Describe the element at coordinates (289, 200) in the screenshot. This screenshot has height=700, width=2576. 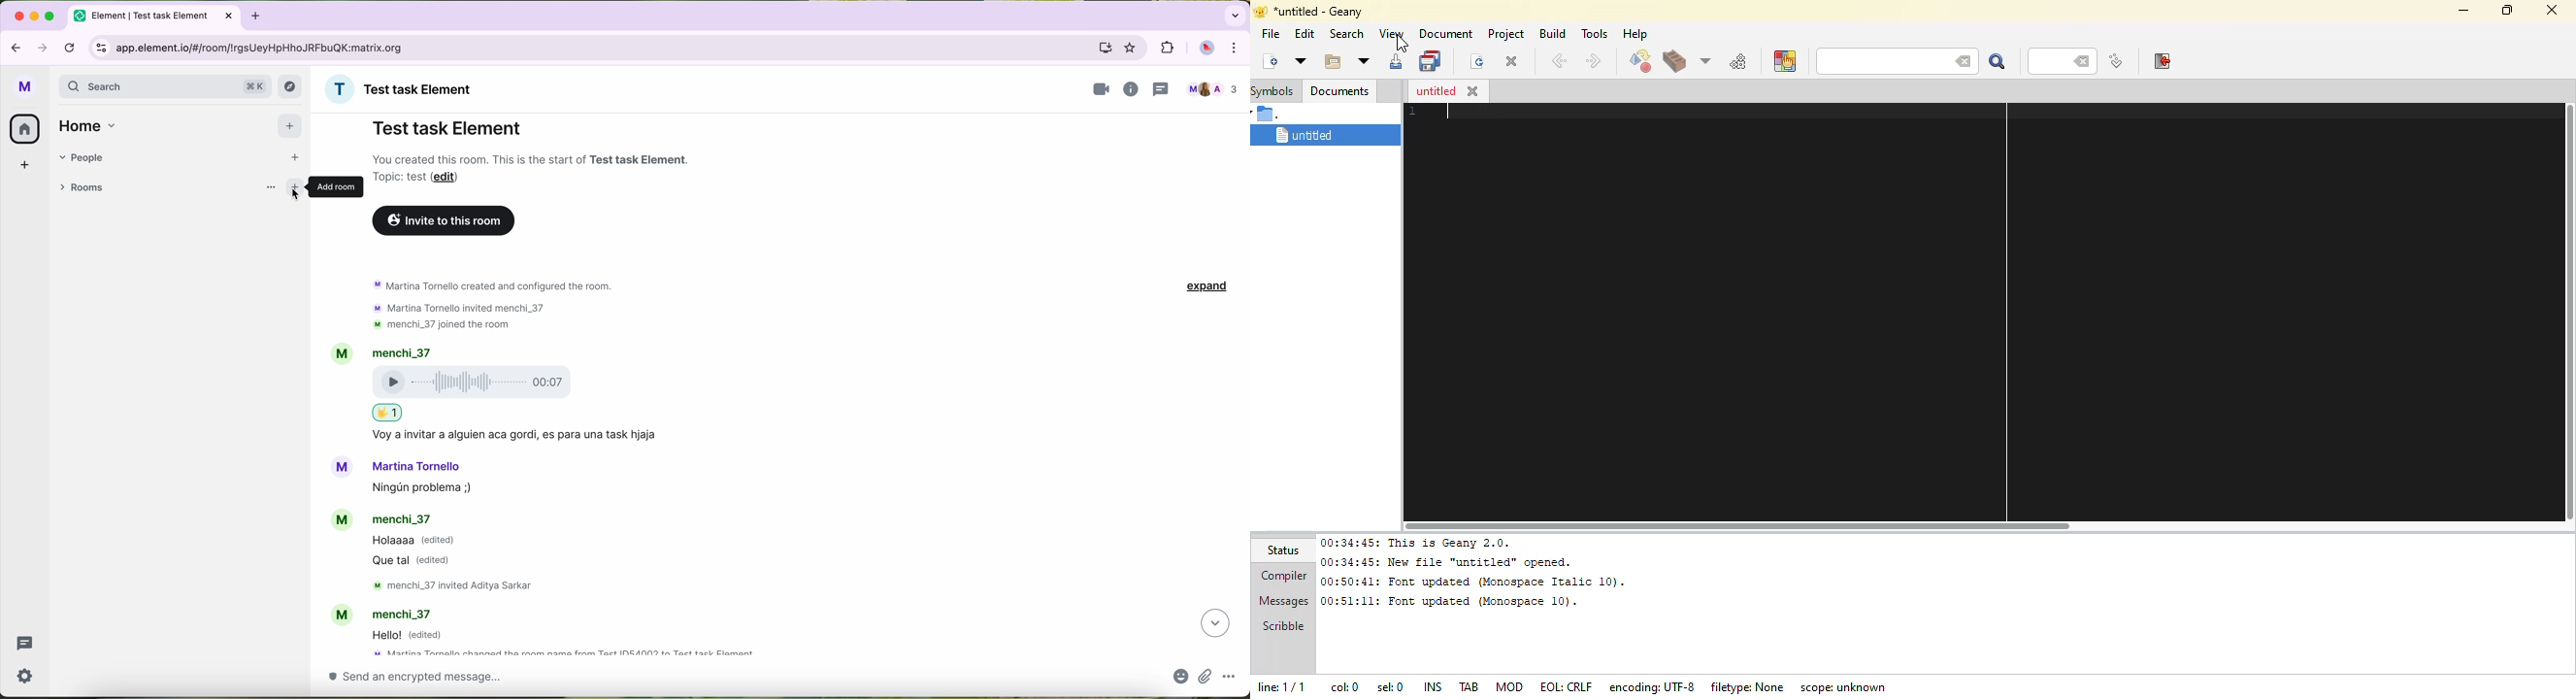
I see `cursor` at that location.